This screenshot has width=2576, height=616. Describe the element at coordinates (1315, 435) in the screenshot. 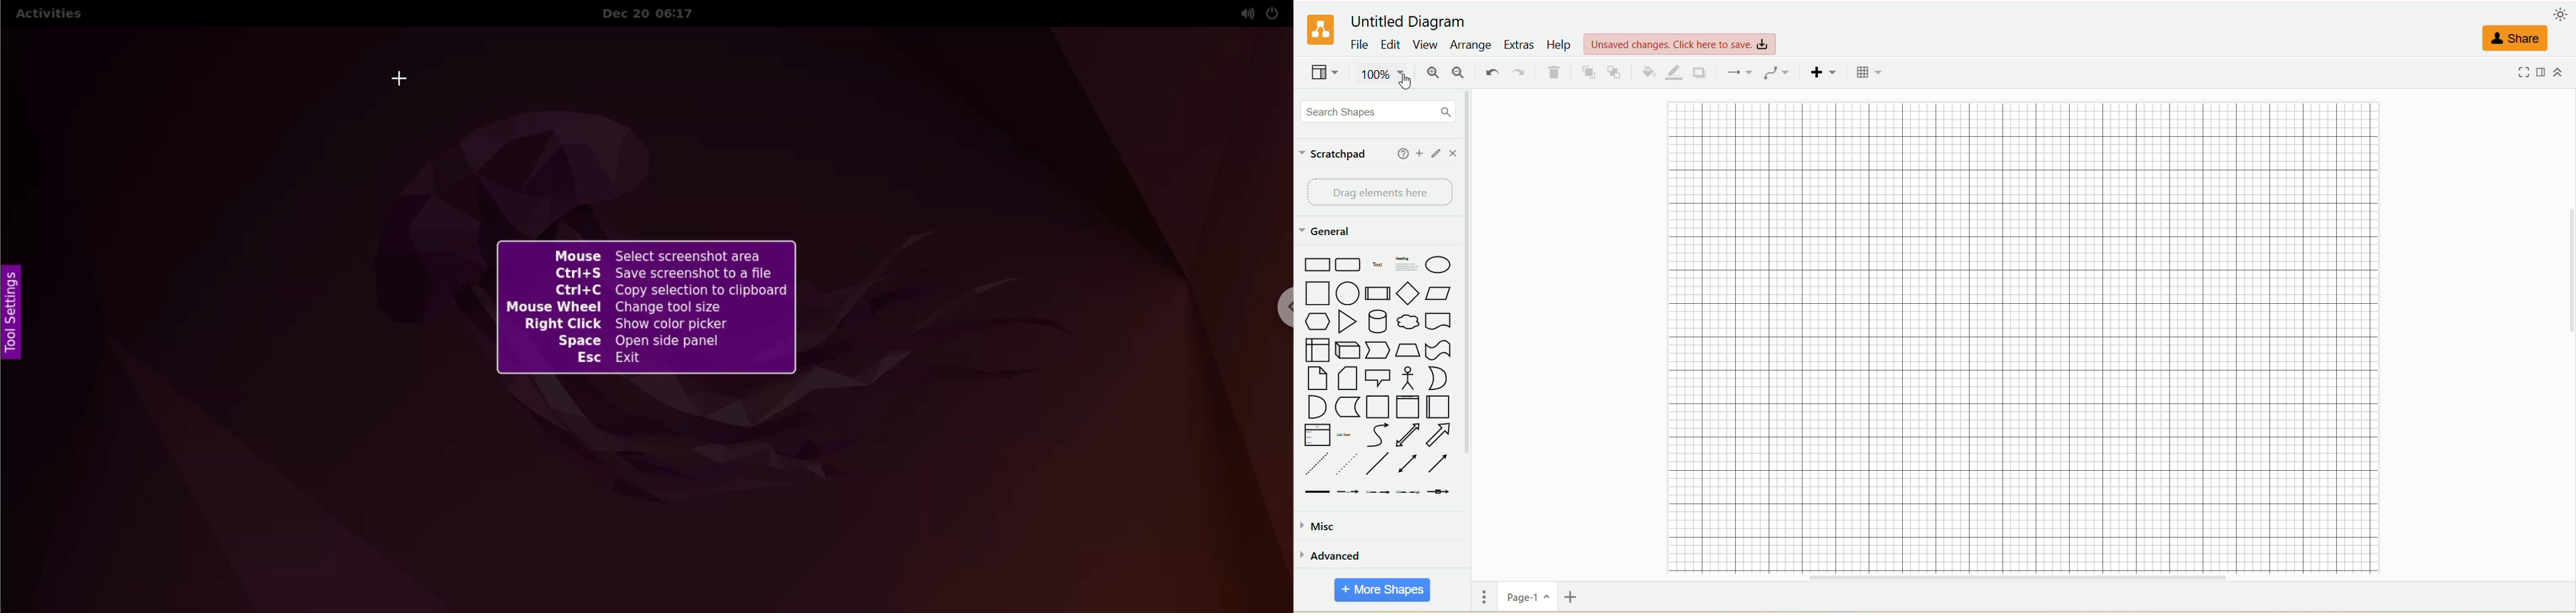

I see `list` at that location.